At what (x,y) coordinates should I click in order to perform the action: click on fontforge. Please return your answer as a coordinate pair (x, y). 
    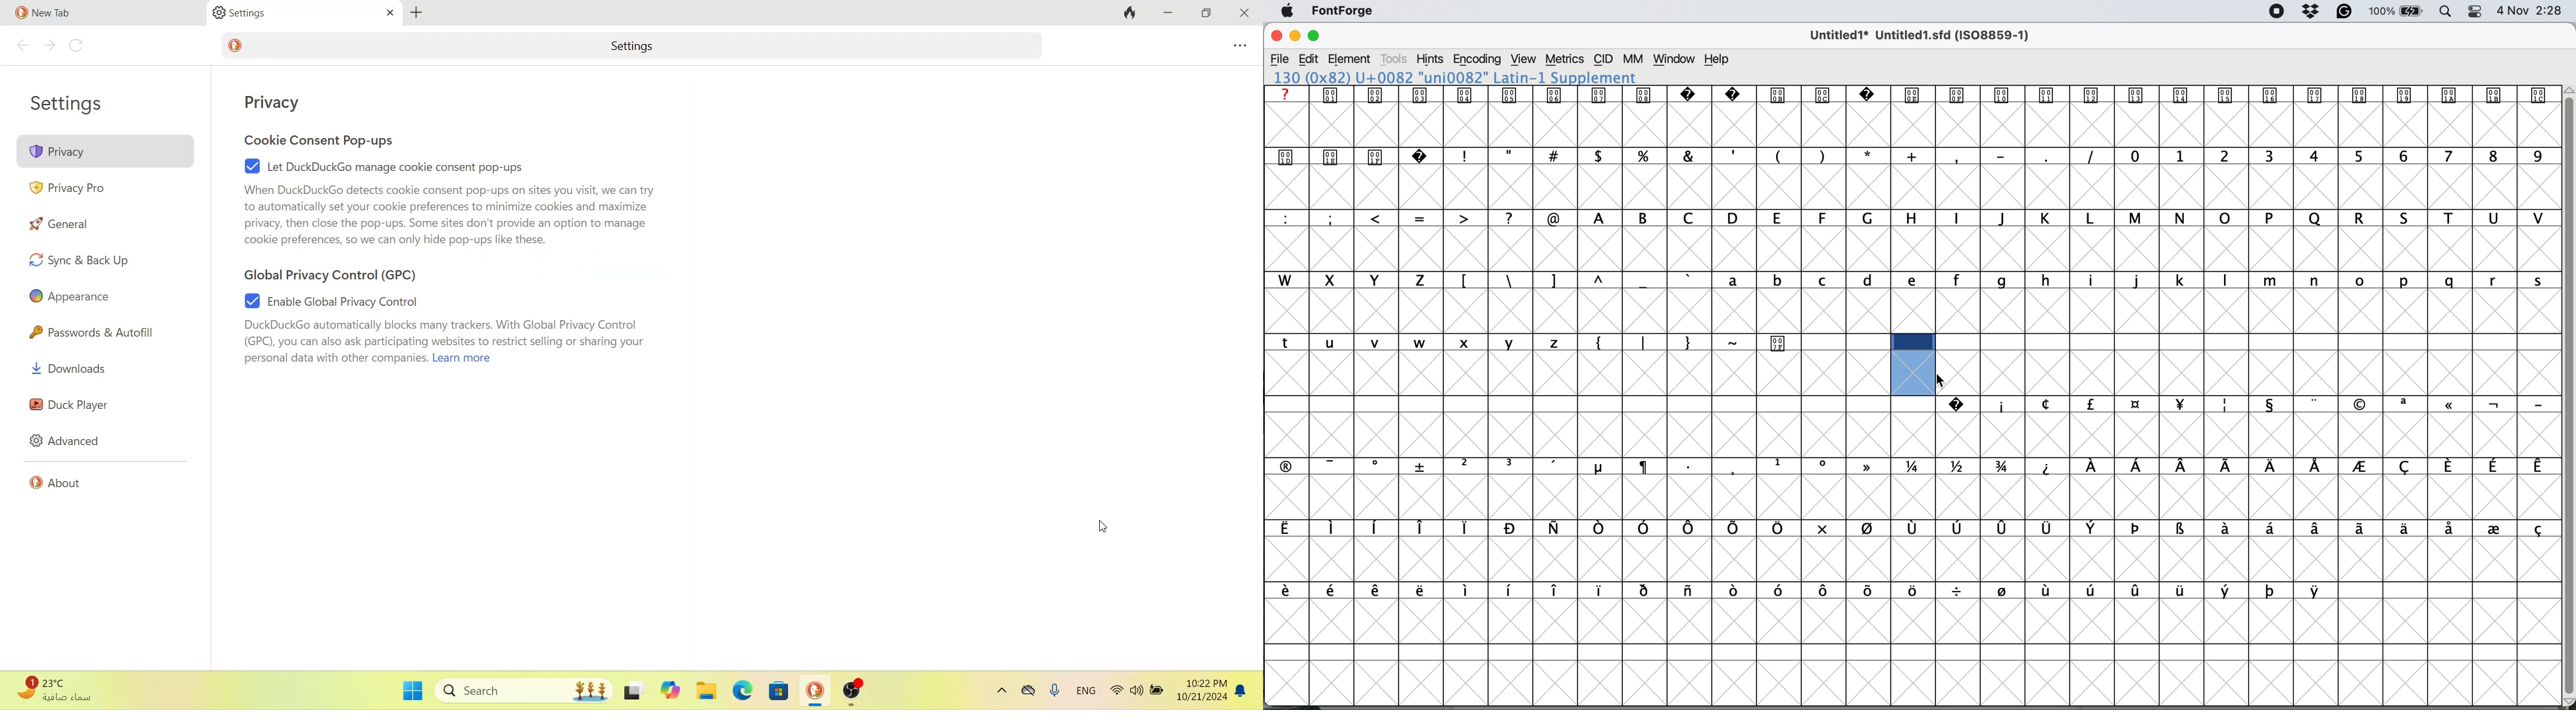
    Looking at the image, I should click on (1343, 10).